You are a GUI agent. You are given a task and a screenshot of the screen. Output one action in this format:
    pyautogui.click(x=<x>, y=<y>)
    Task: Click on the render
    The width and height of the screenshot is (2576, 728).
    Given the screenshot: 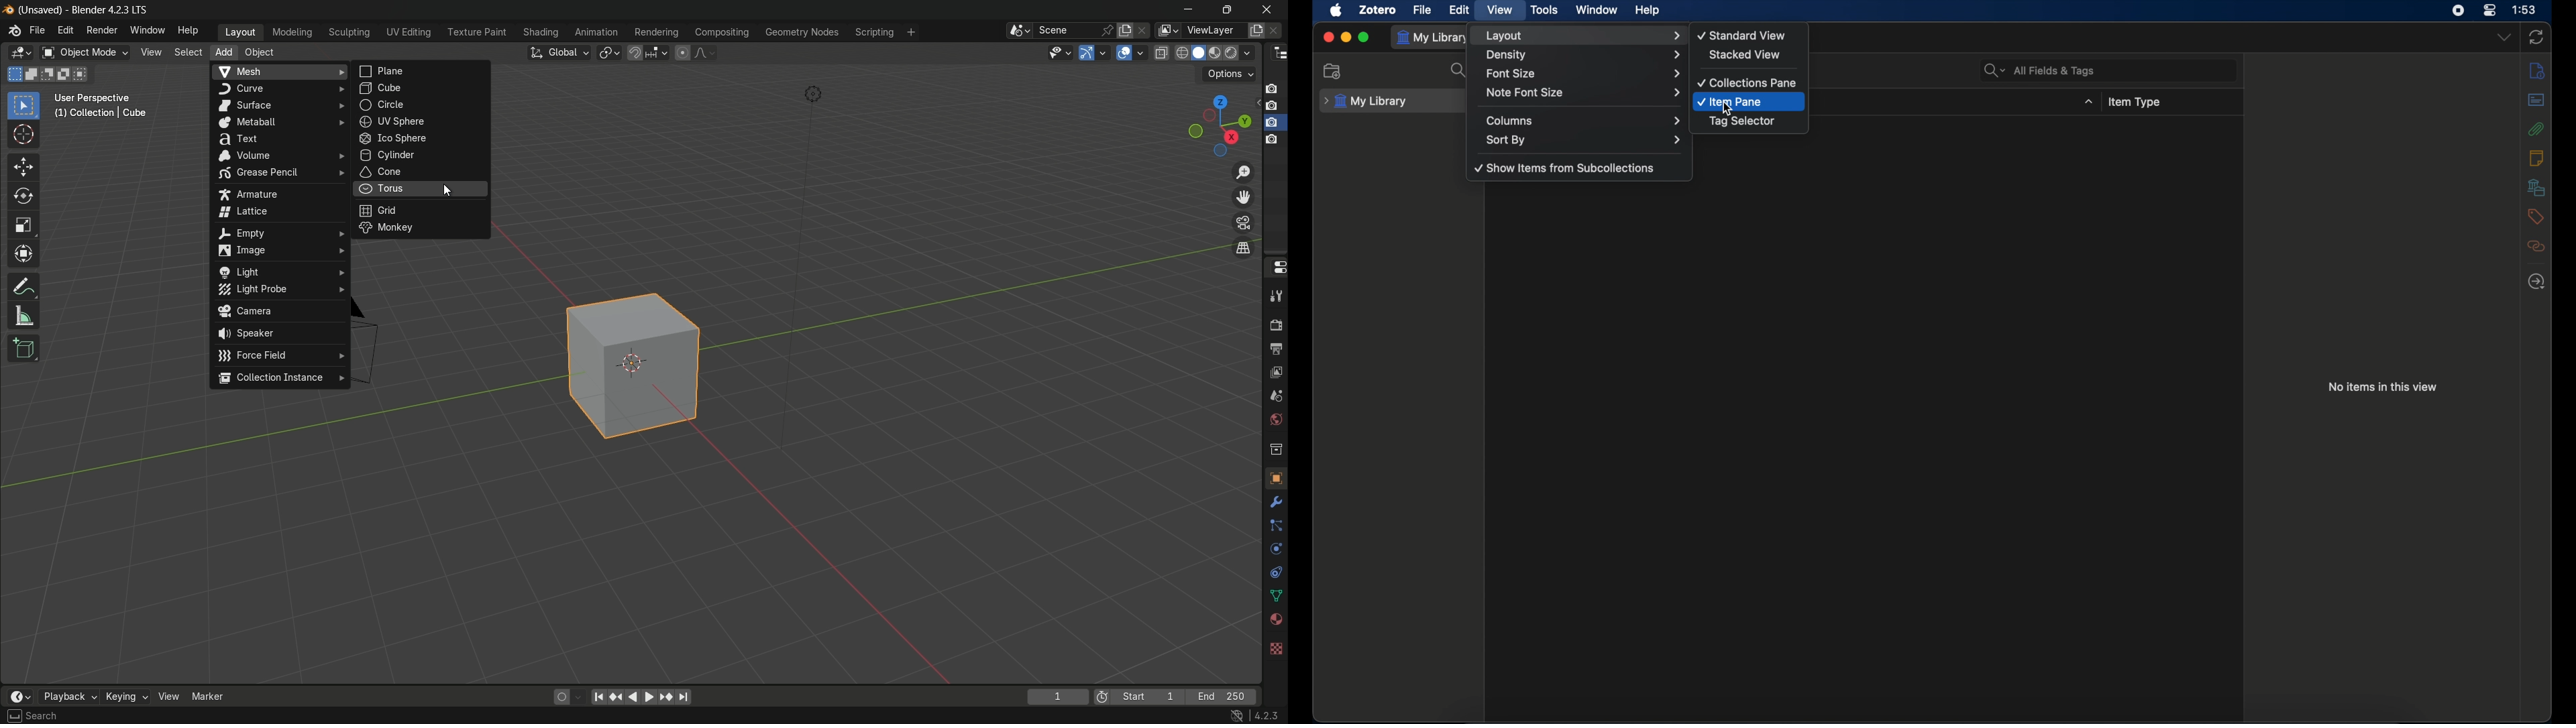 What is the action you would take?
    pyautogui.click(x=1218, y=54)
    